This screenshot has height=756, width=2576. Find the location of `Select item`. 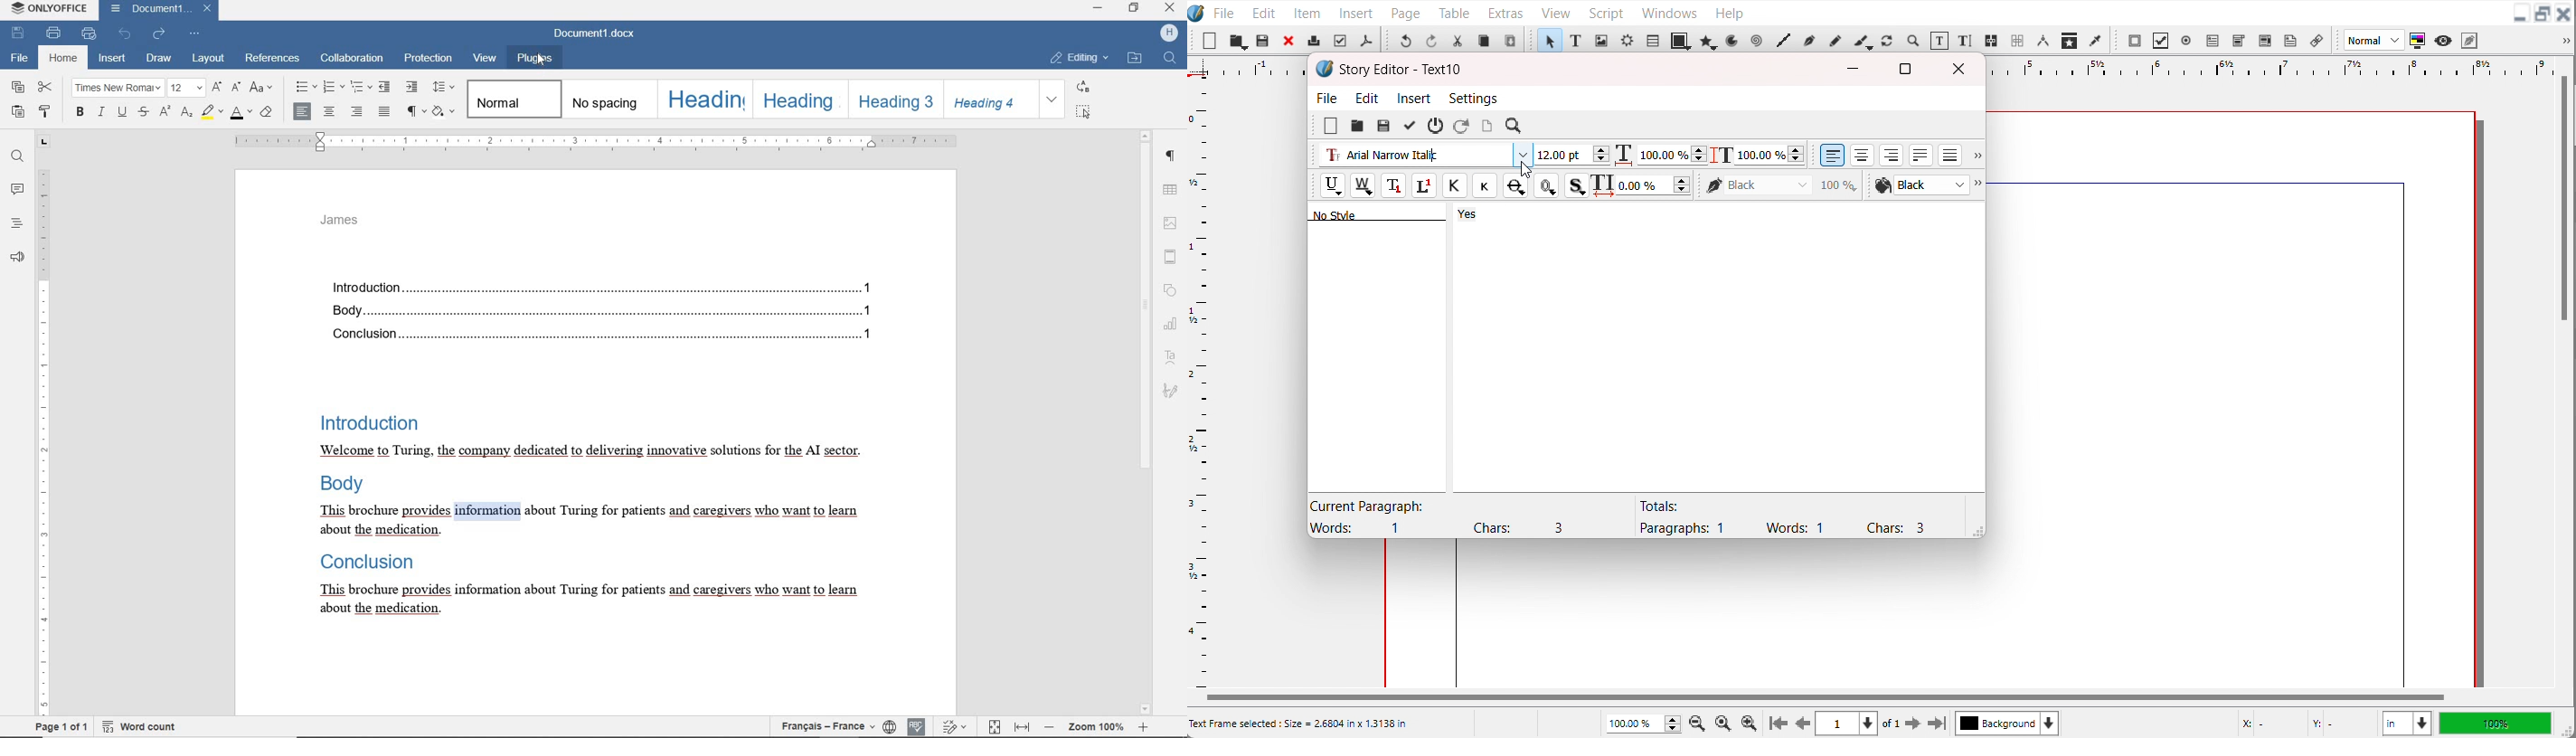

Select item is located at coordinates (1549, 40).